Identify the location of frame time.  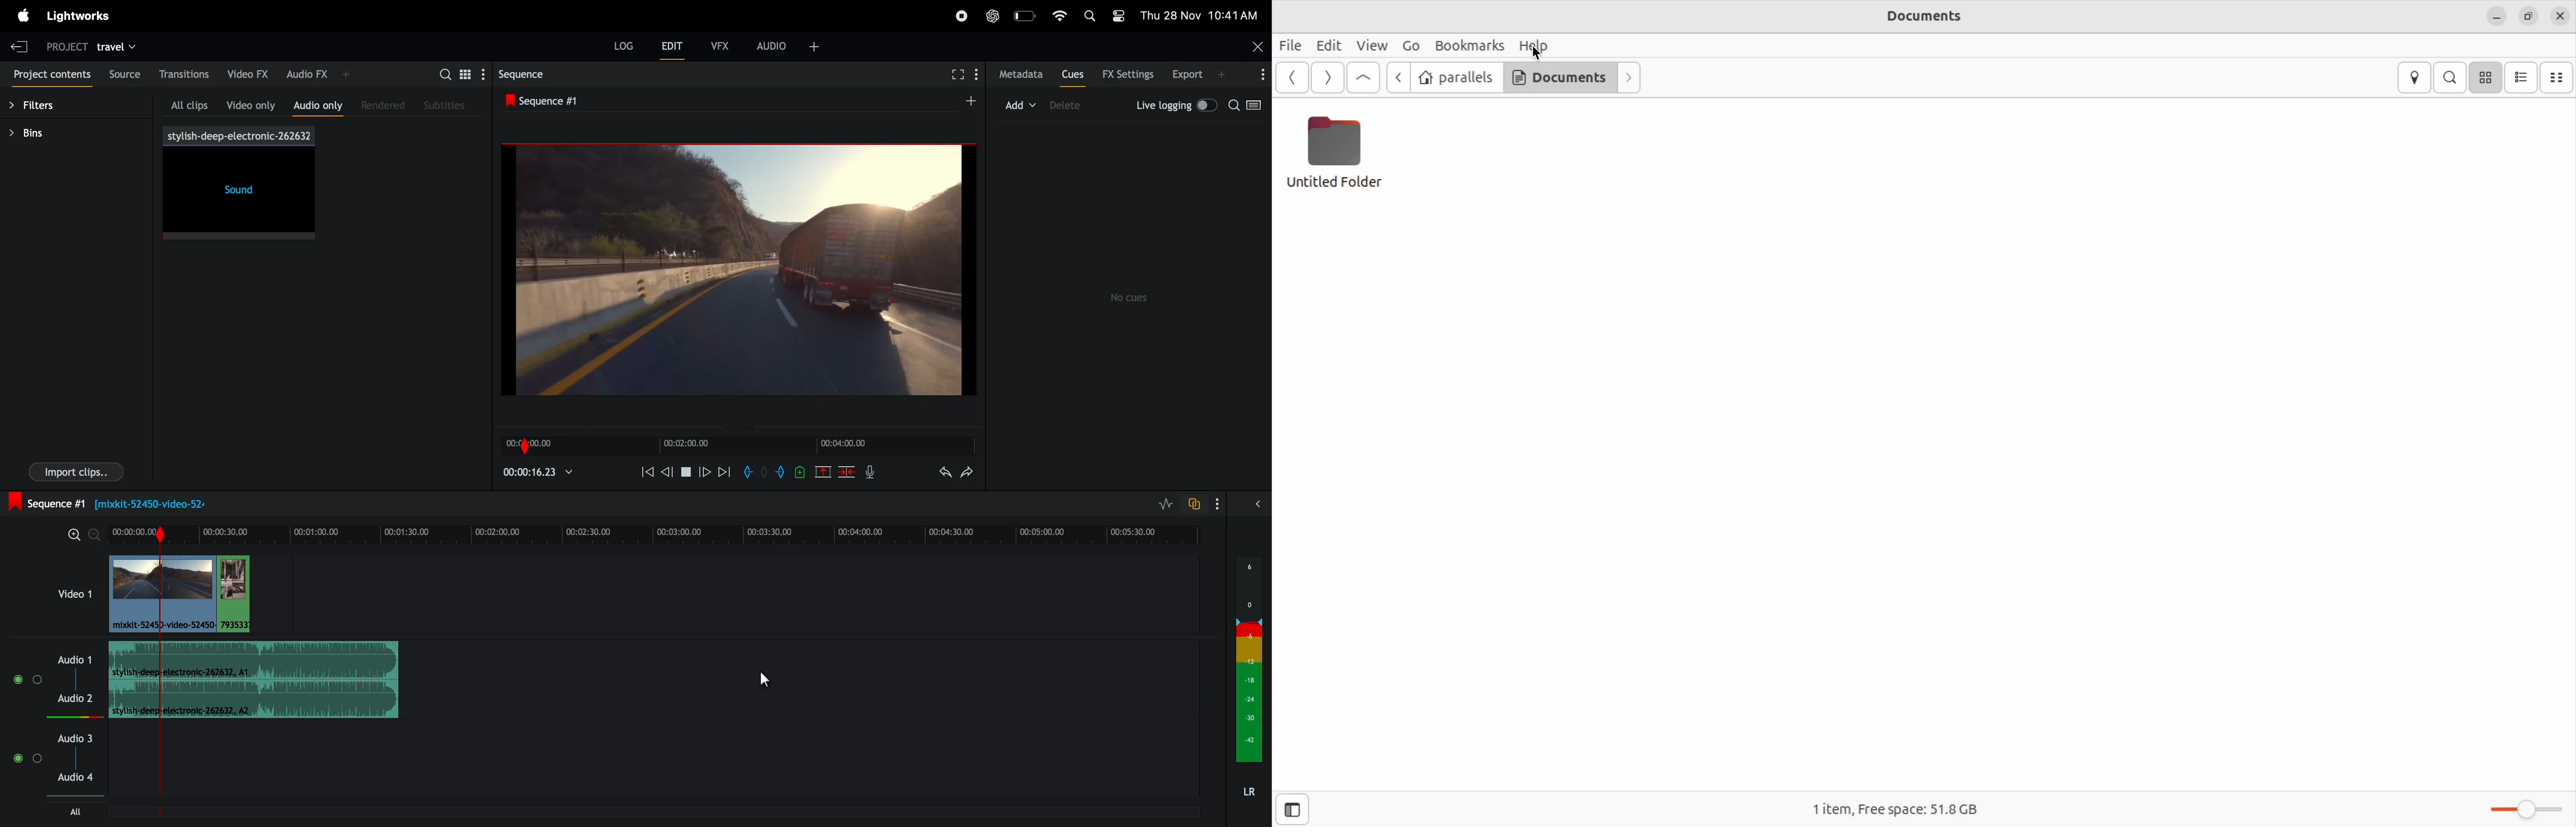
(855, 445).